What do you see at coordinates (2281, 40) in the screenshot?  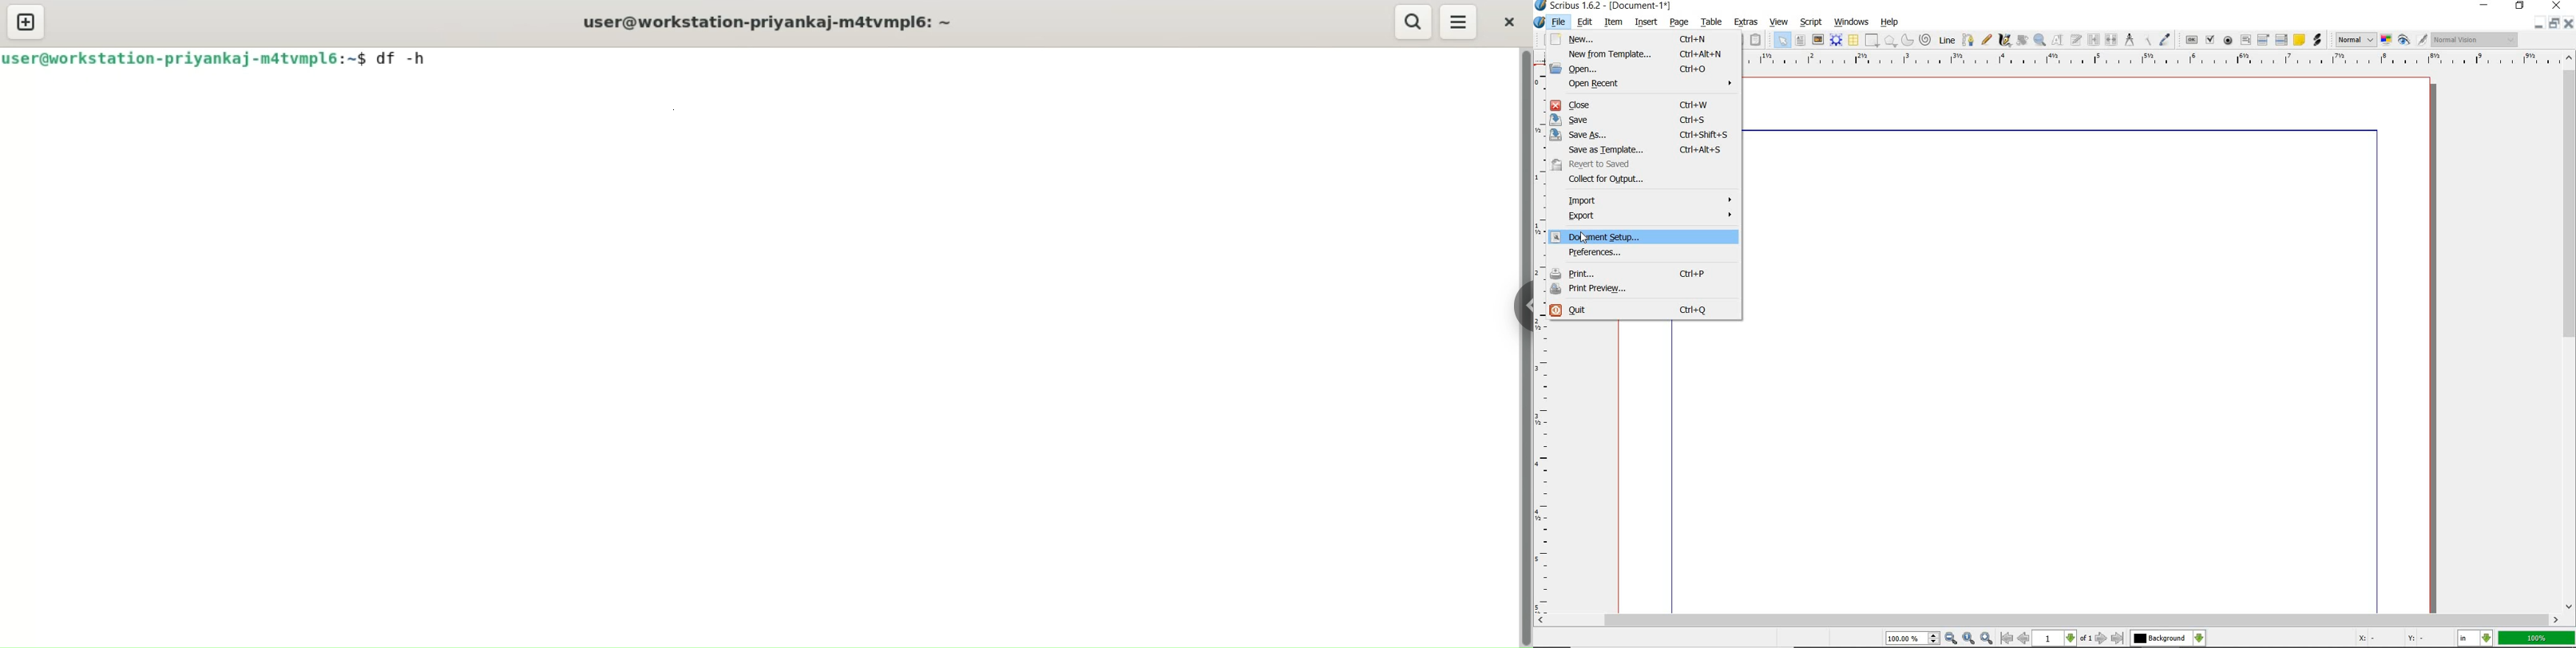 I see `pdf list box` at bounding box center [2281, 40].